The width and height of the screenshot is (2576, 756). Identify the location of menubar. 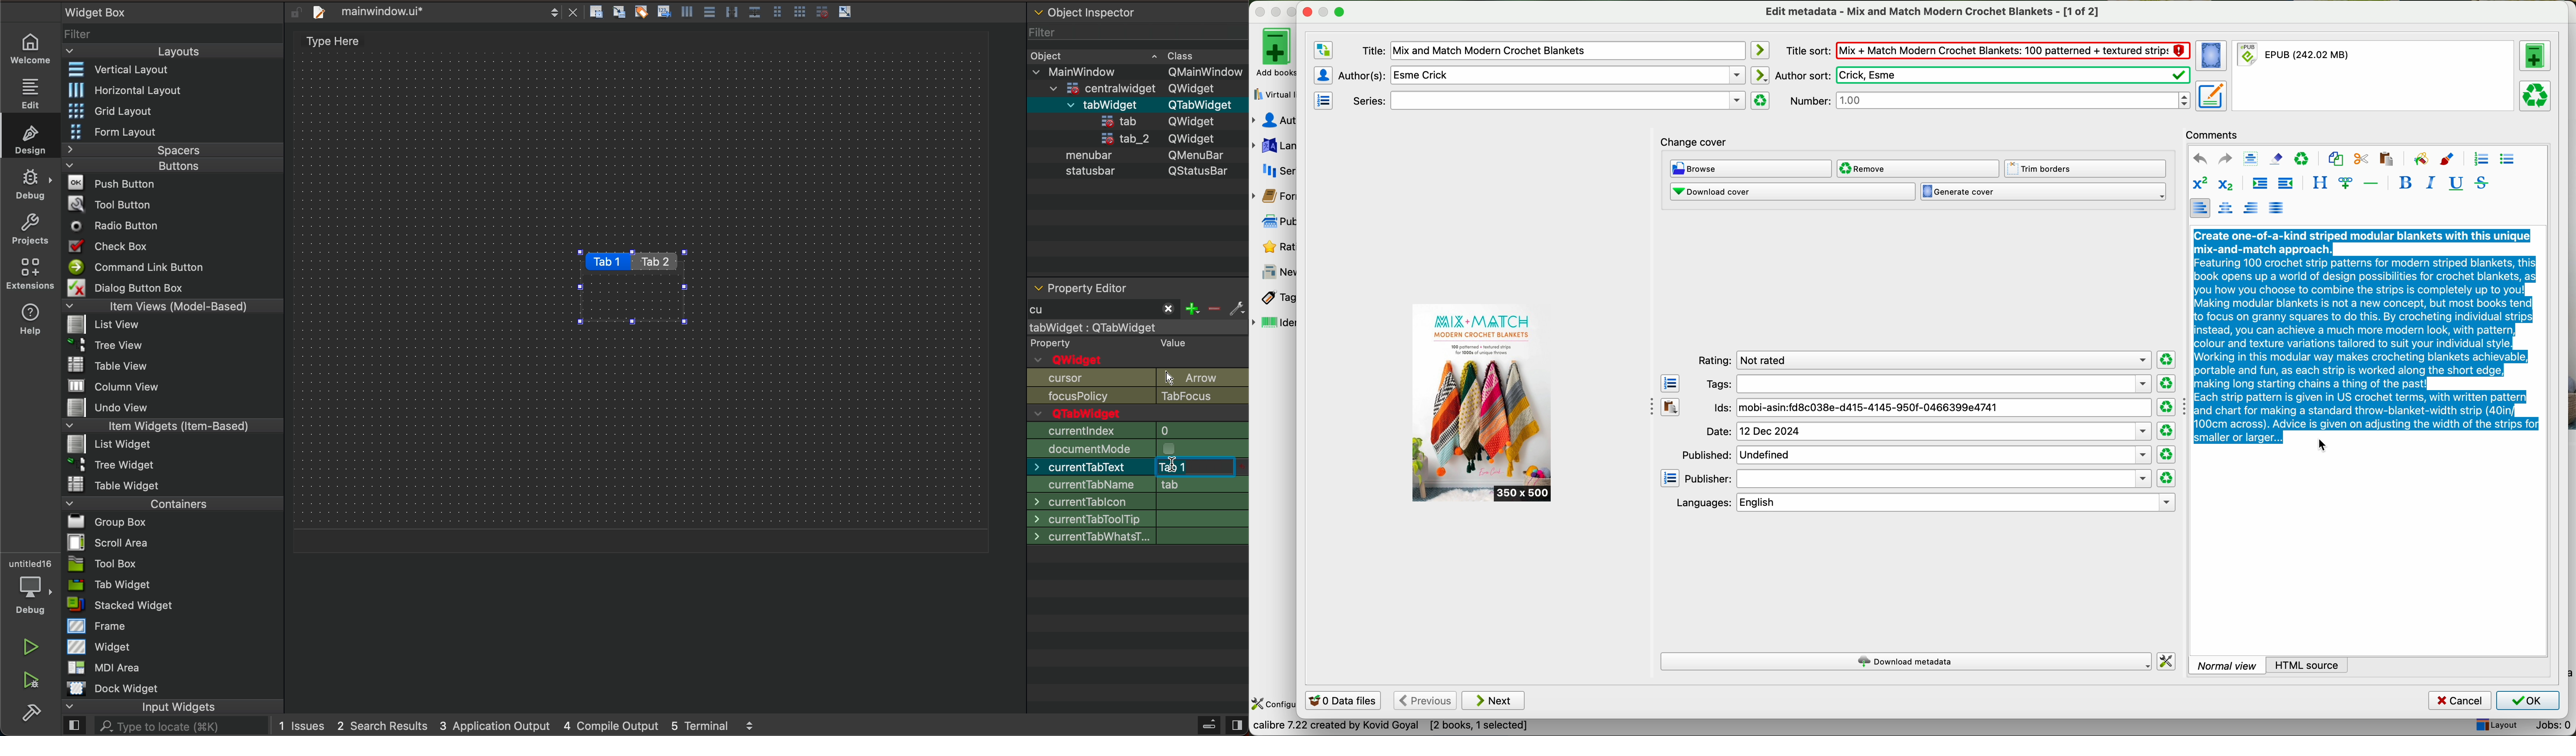
(1082, 156).